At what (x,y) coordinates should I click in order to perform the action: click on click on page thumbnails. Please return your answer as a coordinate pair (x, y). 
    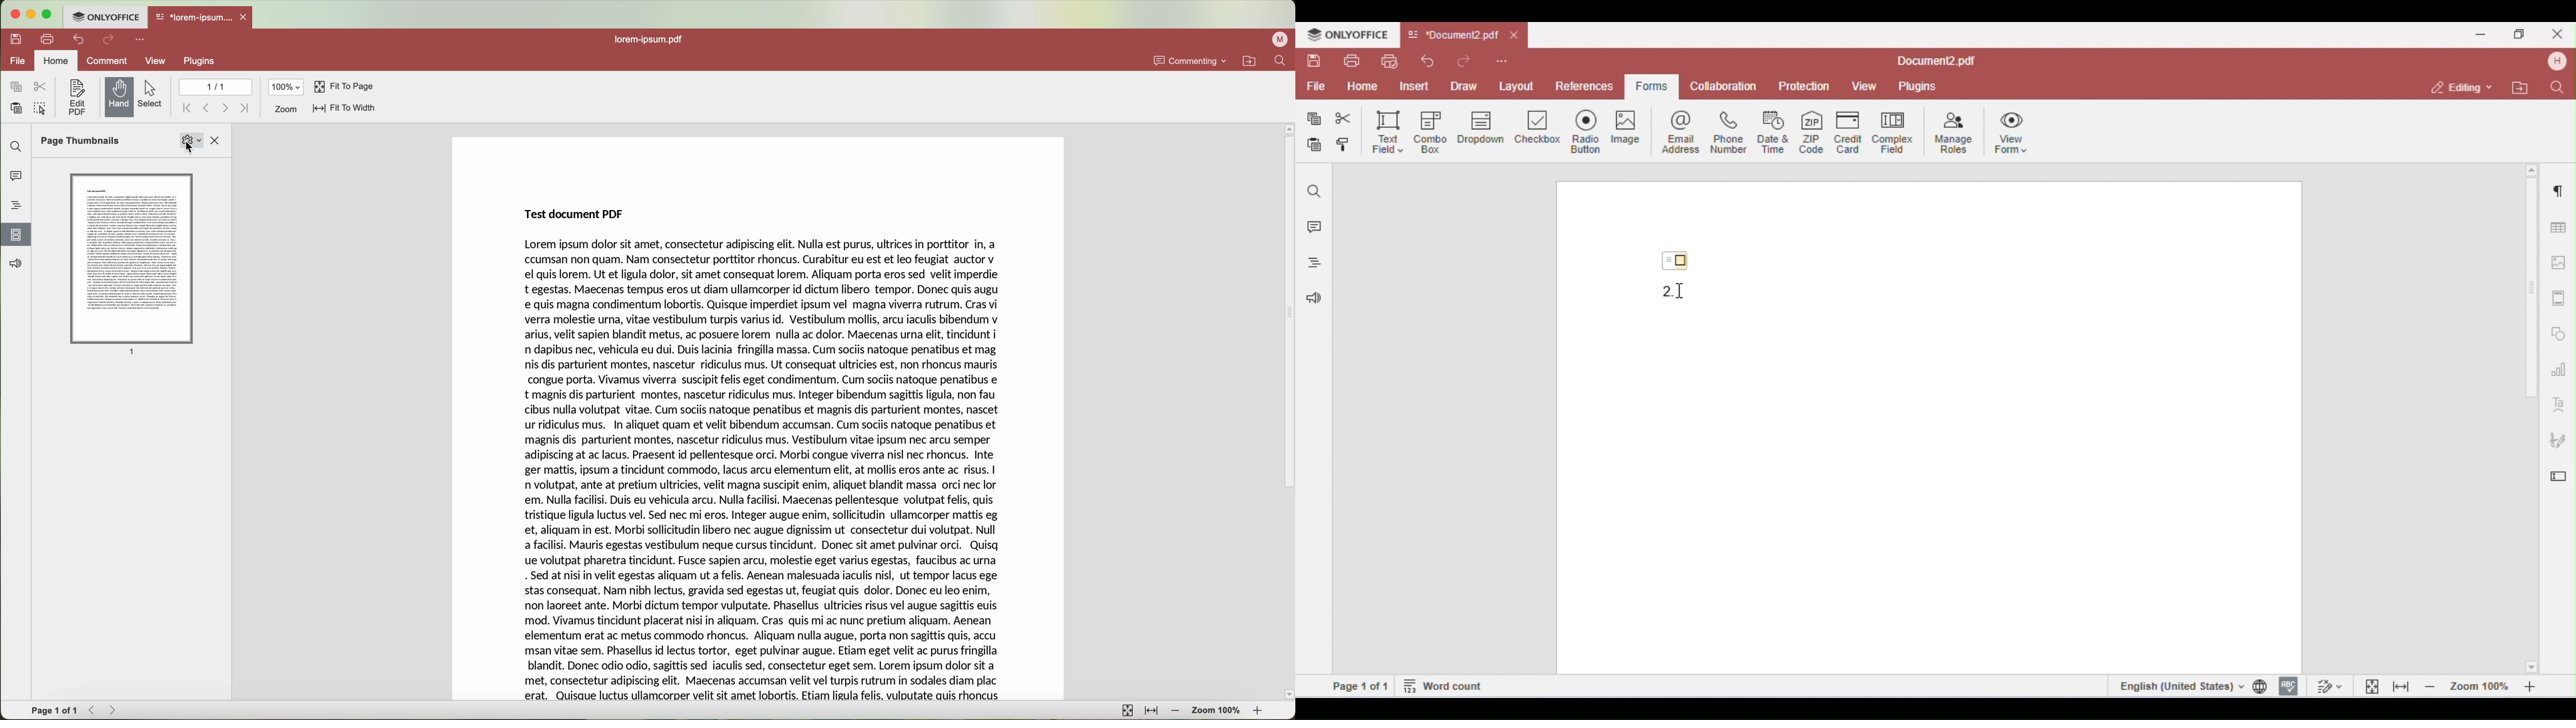
    Looking at the image, I should click on (16, 234).